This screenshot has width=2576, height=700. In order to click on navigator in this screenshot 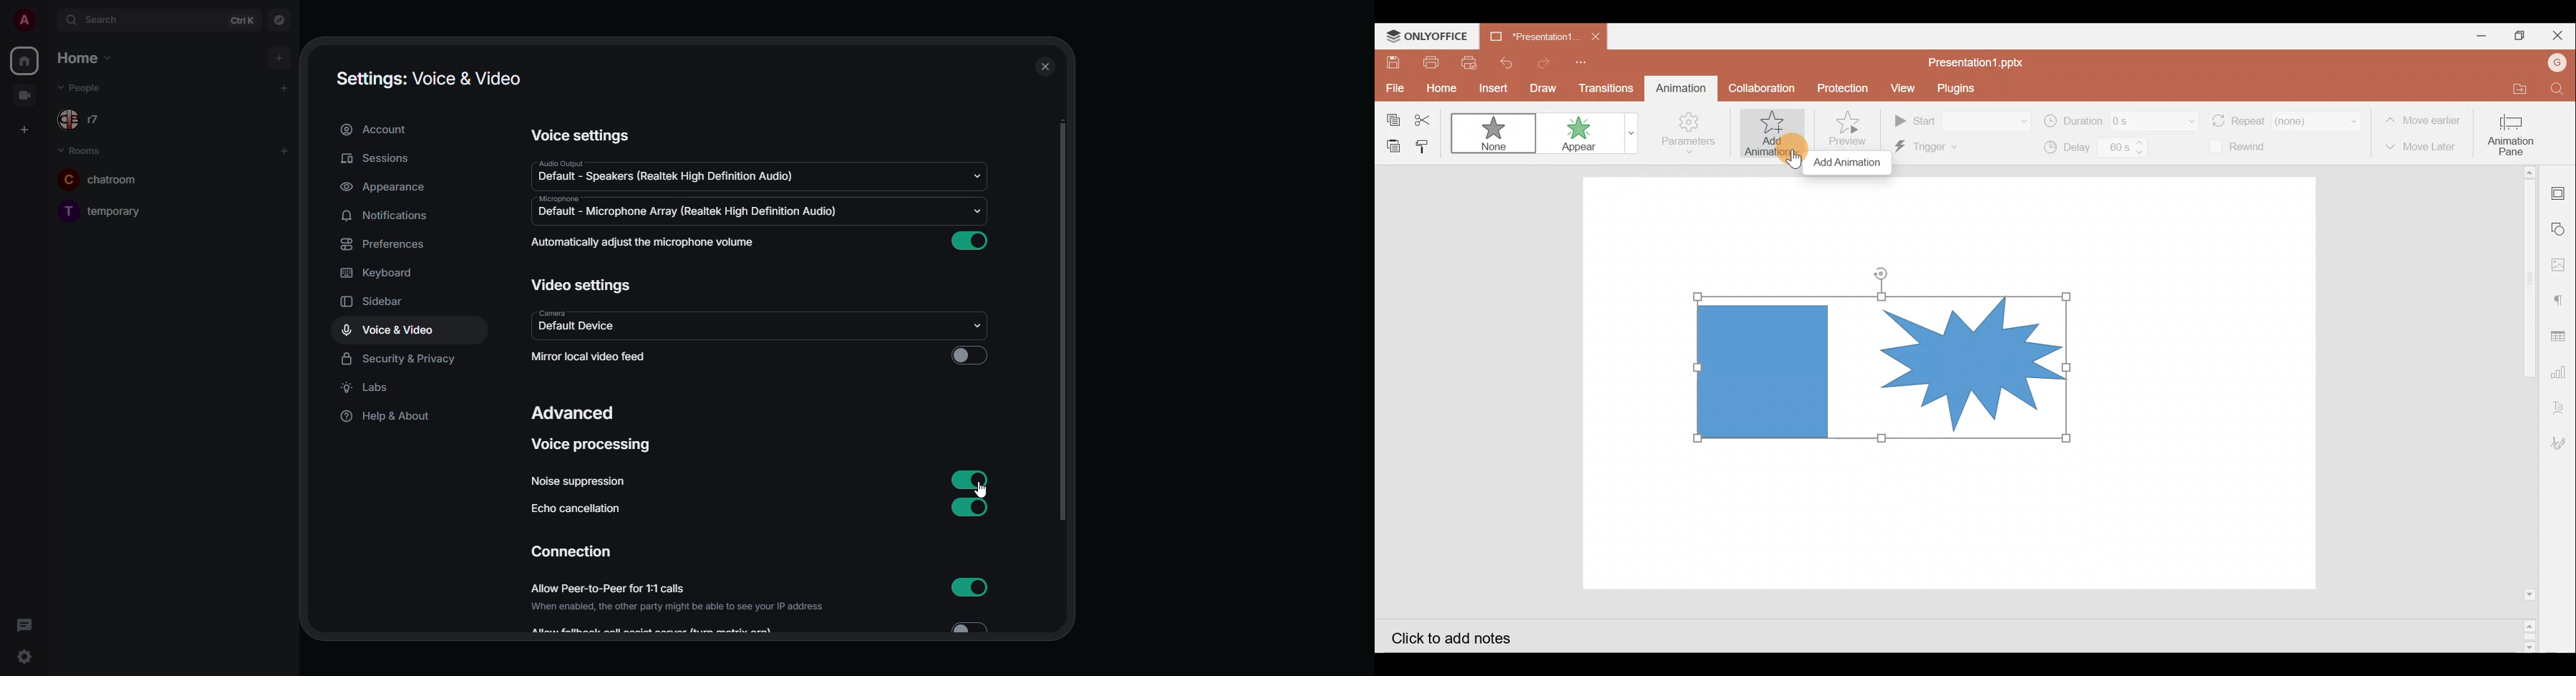, I will do `click(281, 19)`.